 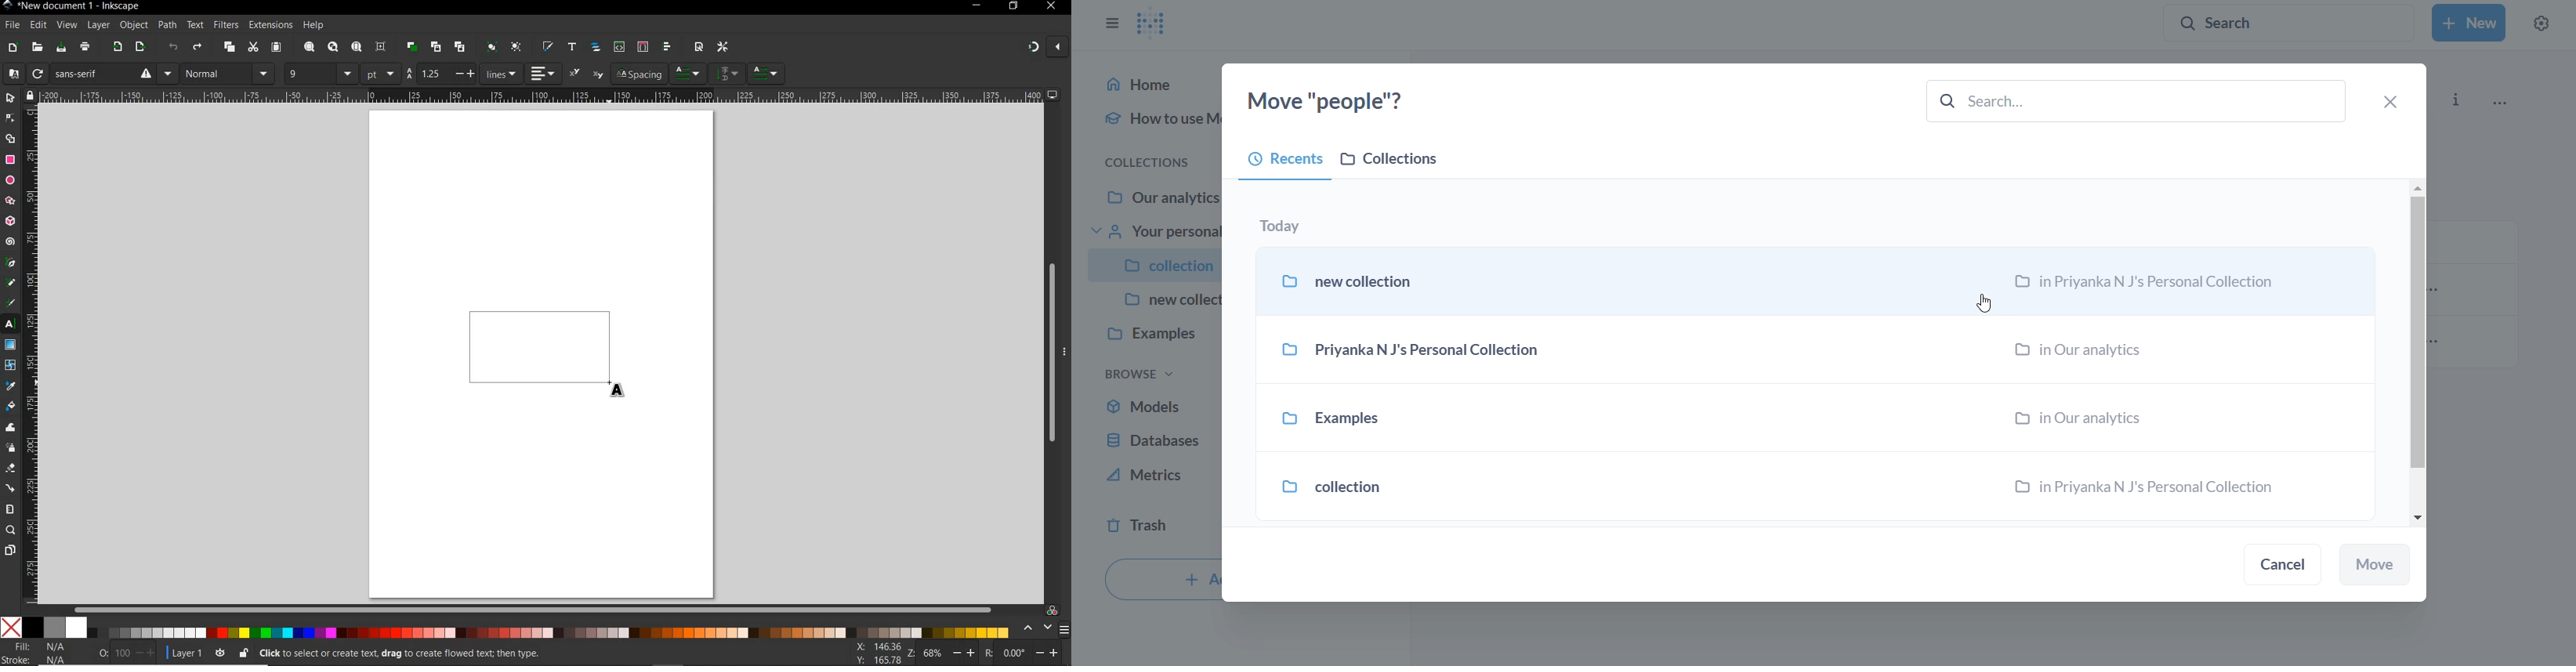 I want to click on connector tool, so click(x=11, y=489).